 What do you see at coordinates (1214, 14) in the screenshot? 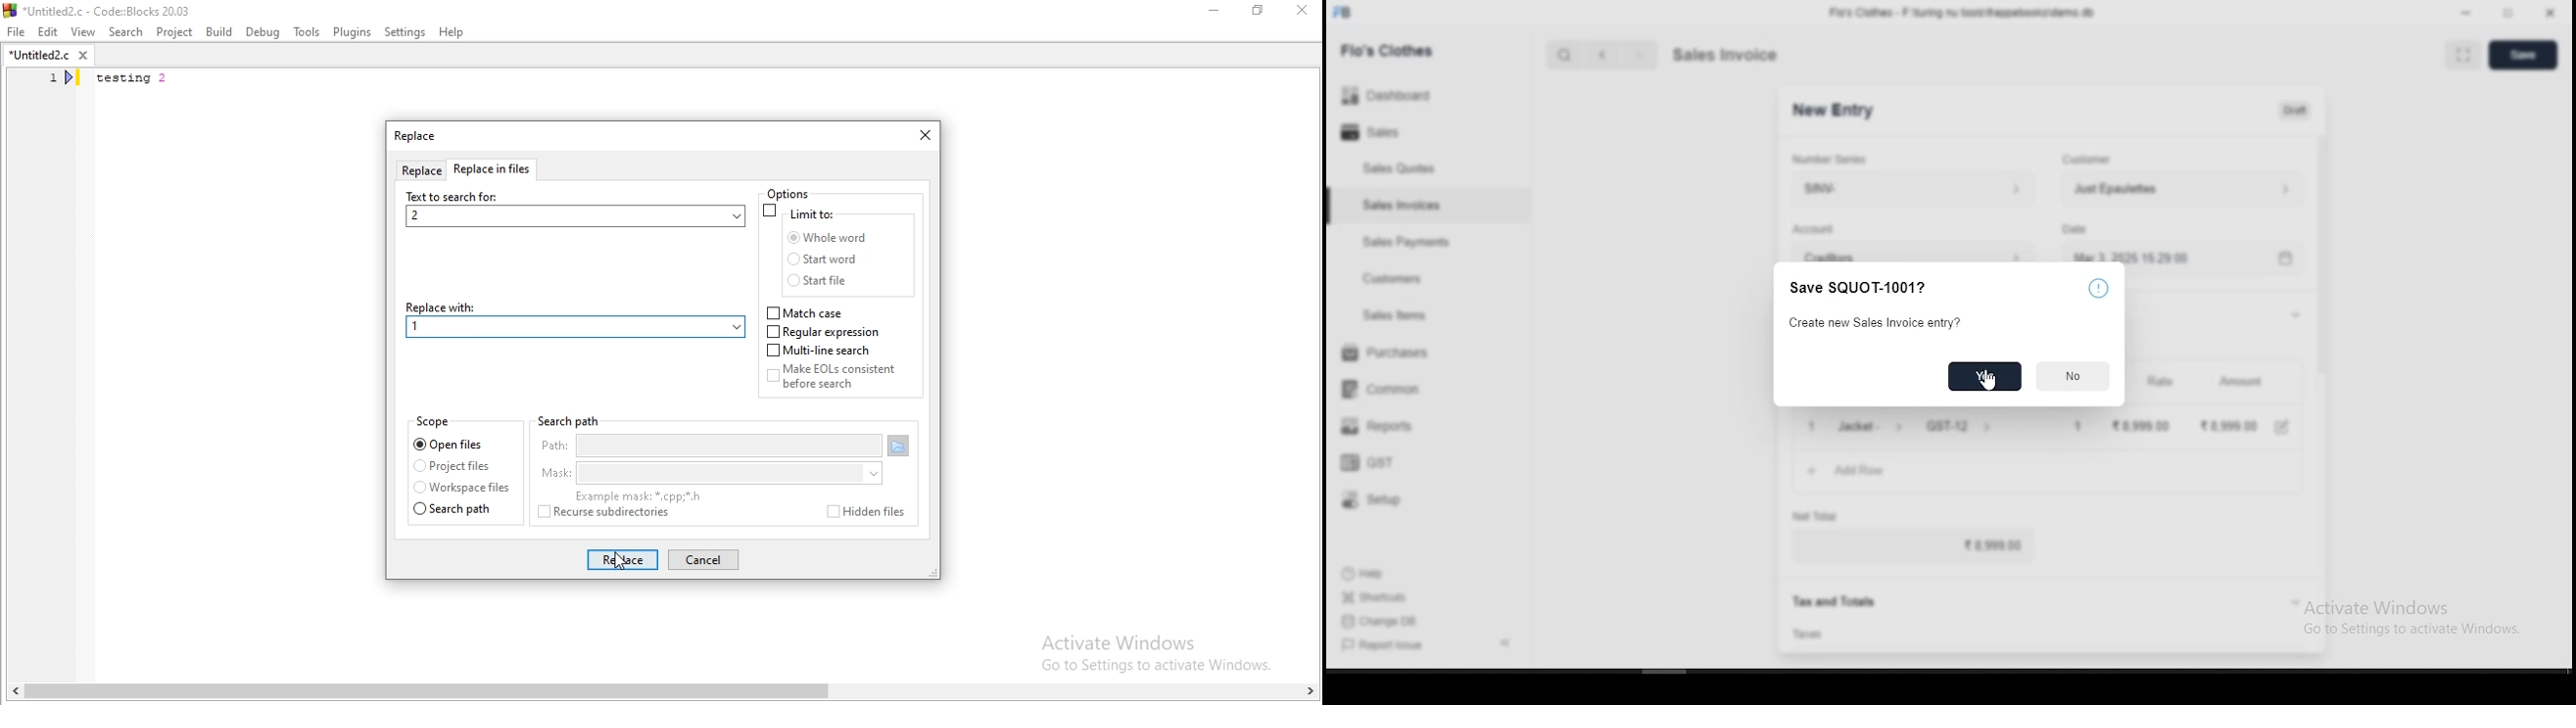
I see `Minimise` at bounding box center [1214, 14].